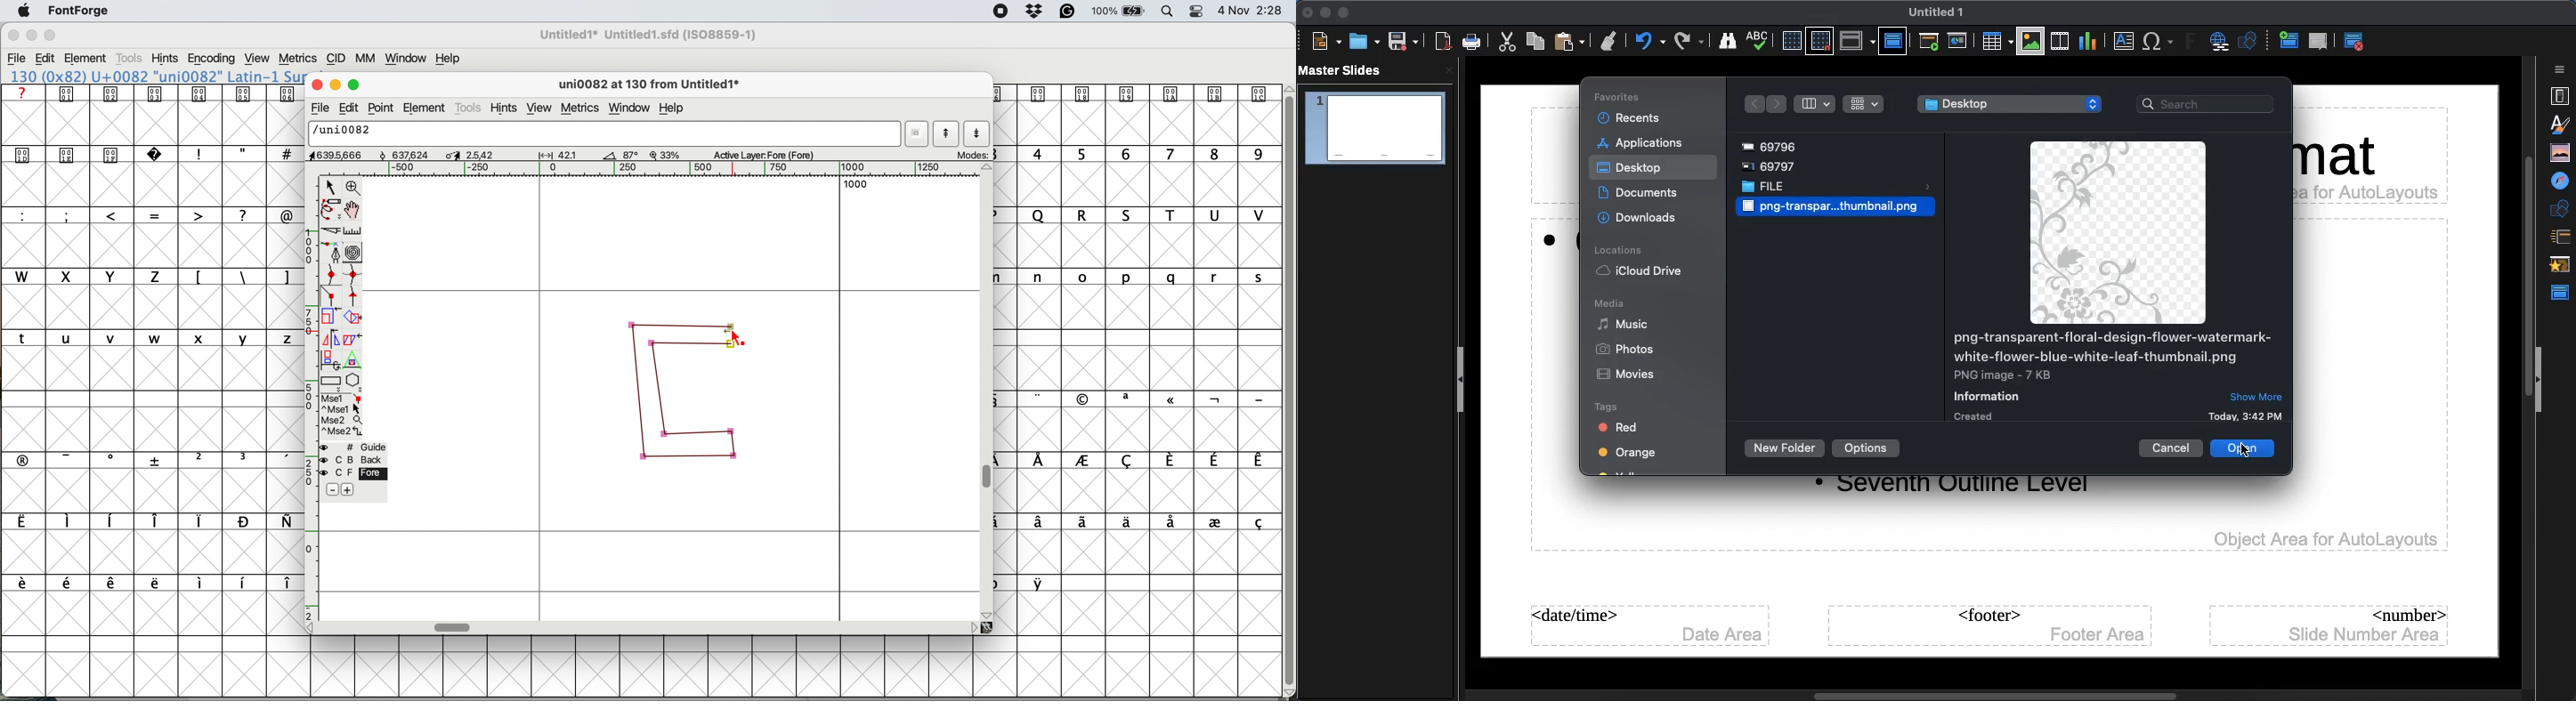 The height and width of the screenshot is (728, 2576). What do you see at coordinates (974, 627) in the screenshot?
I see `scroll button` at bounding box center [974, 627].